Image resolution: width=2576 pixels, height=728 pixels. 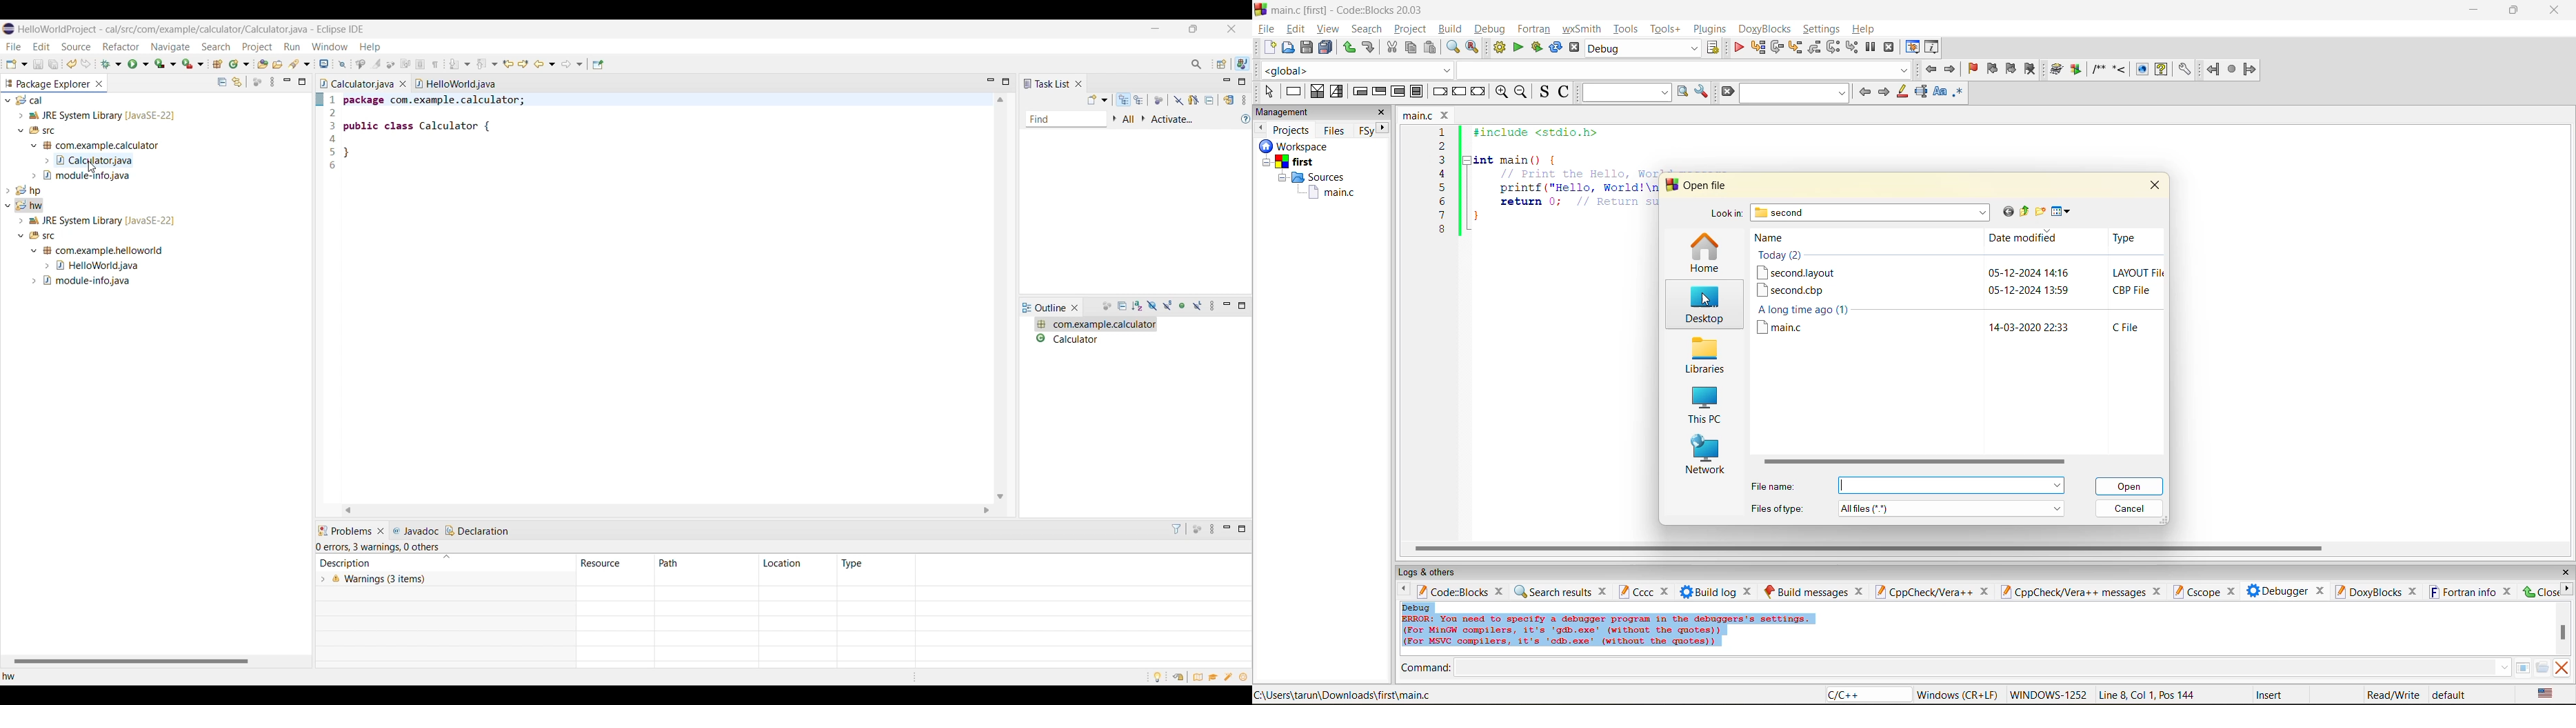 What do you see at coordinates (1476, 218) in the screenshot?
I see `}` at bounding box center [1476, 218].